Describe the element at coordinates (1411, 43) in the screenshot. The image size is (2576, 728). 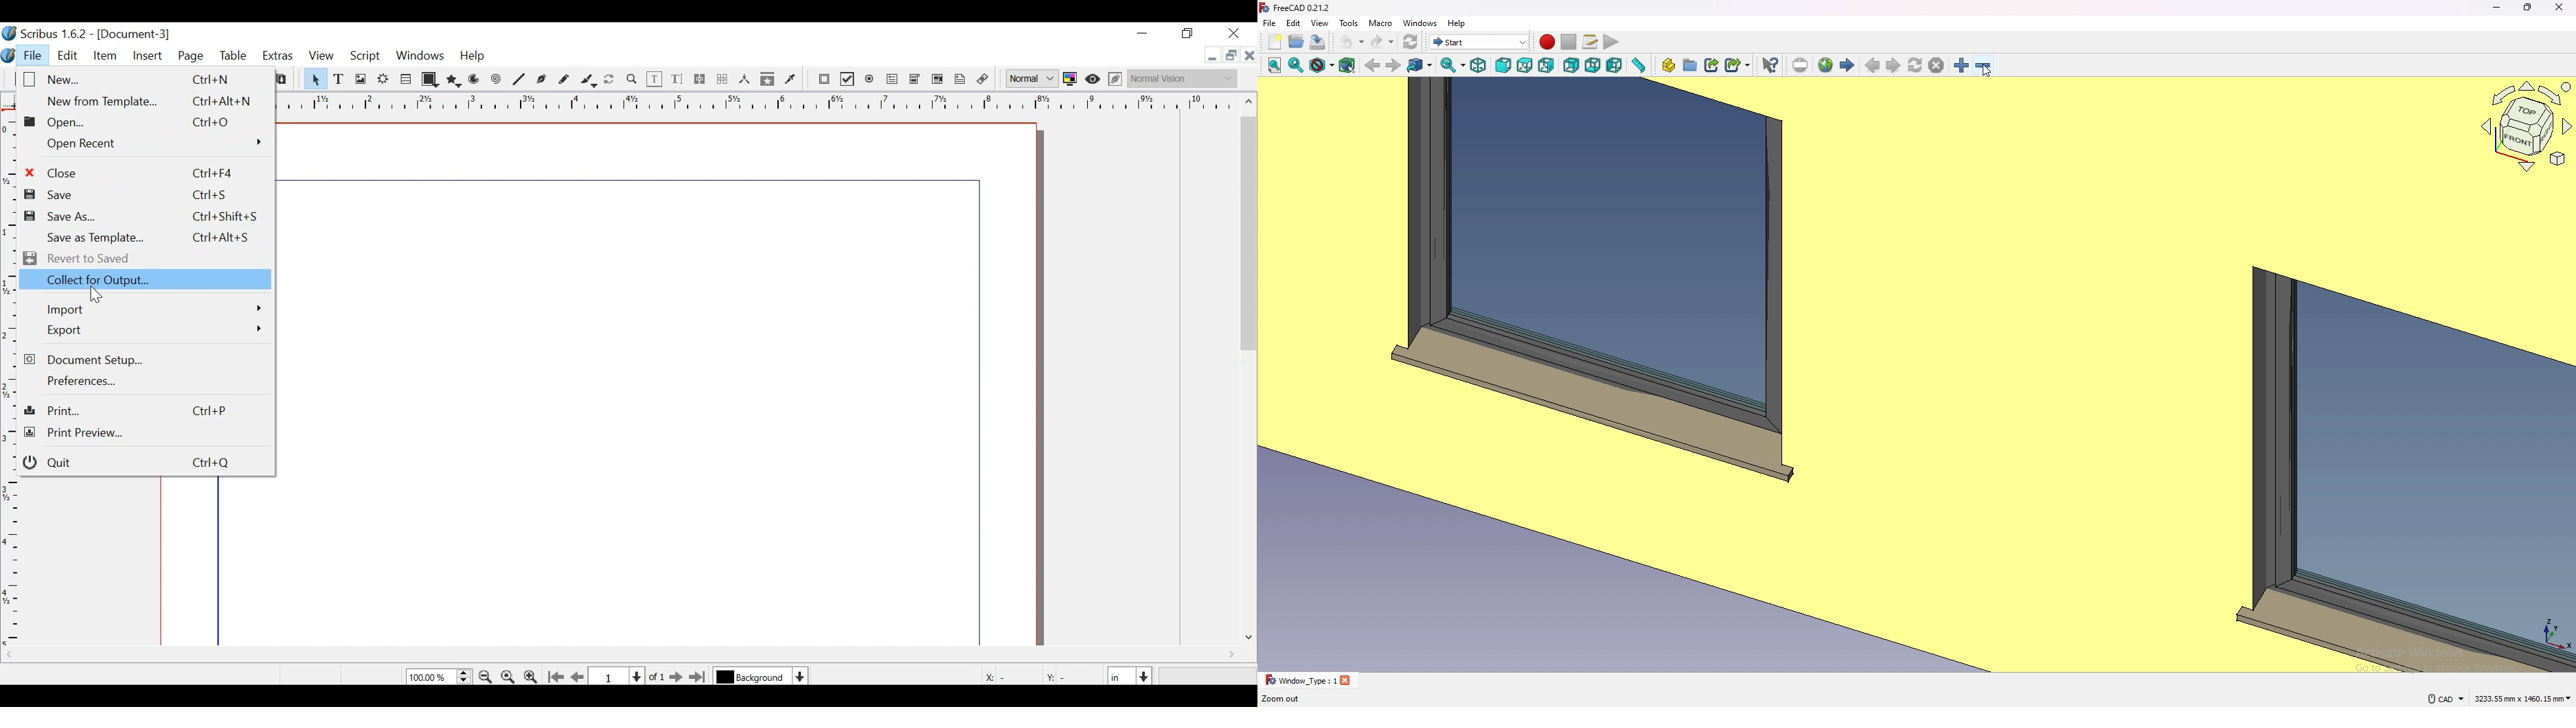
I see `refresh` at that location.